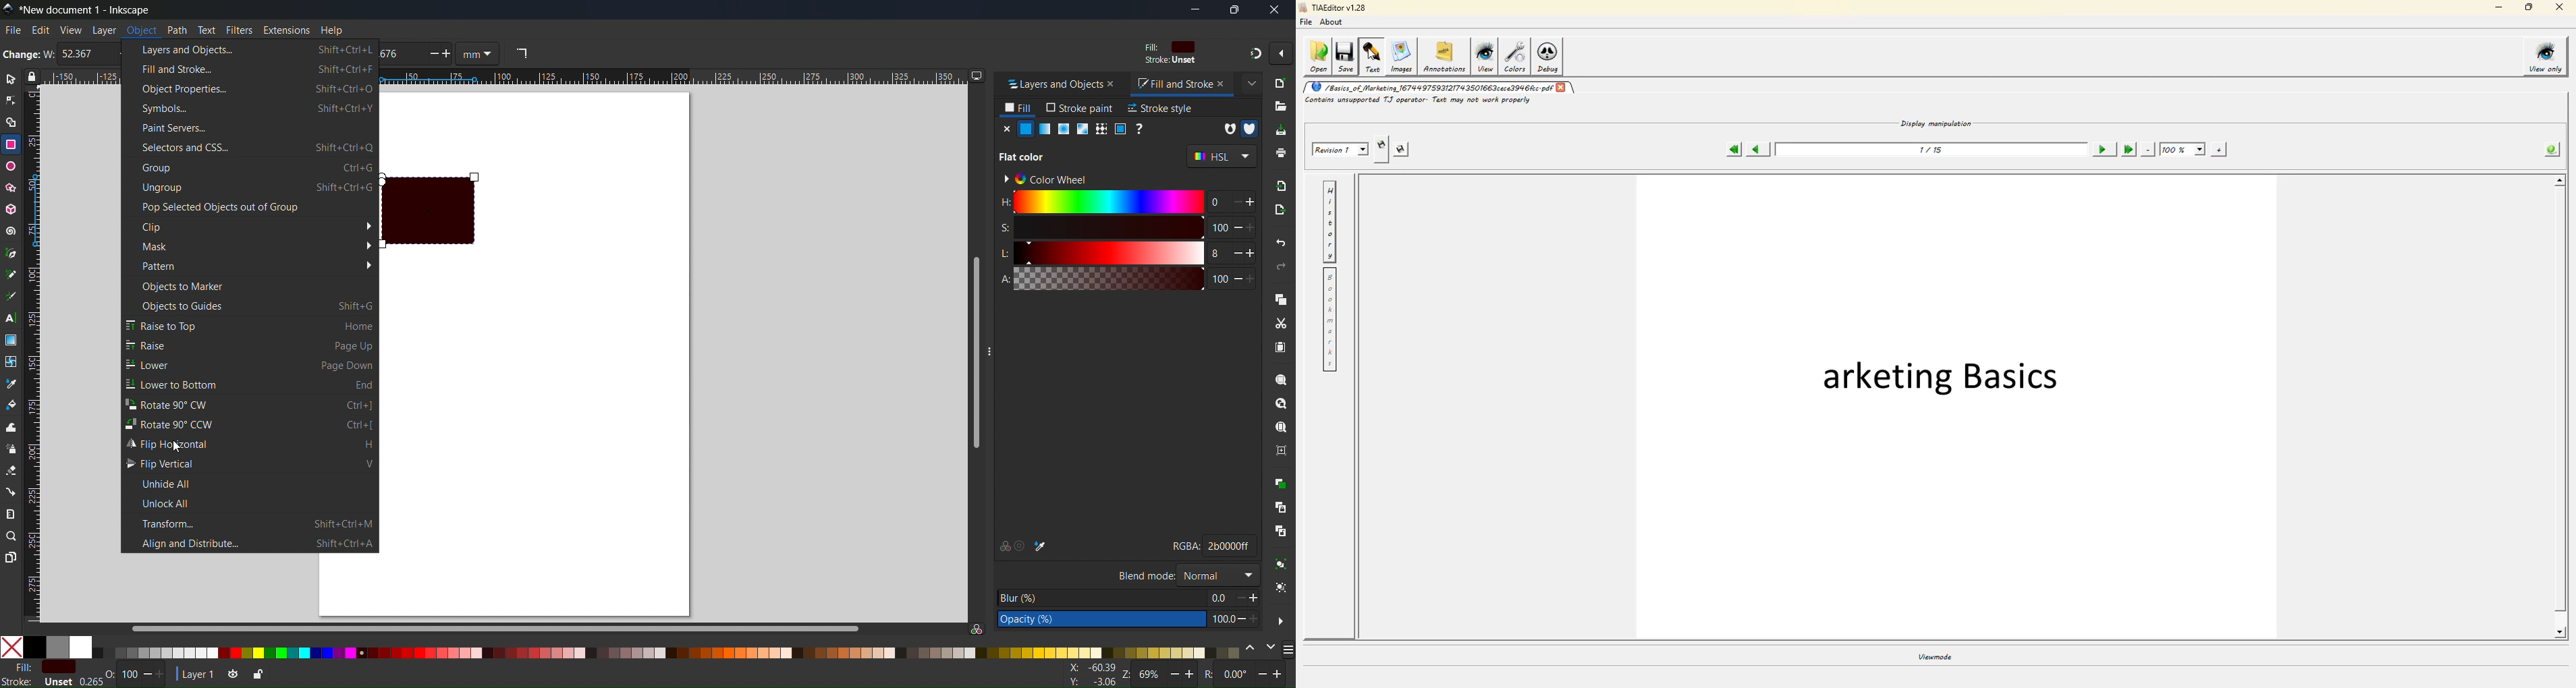 The width and height of the screenshot is (2576, 700). Describe the element at coordinates (1256, 227) in the screenshot. I see `increase saturation` at that location.